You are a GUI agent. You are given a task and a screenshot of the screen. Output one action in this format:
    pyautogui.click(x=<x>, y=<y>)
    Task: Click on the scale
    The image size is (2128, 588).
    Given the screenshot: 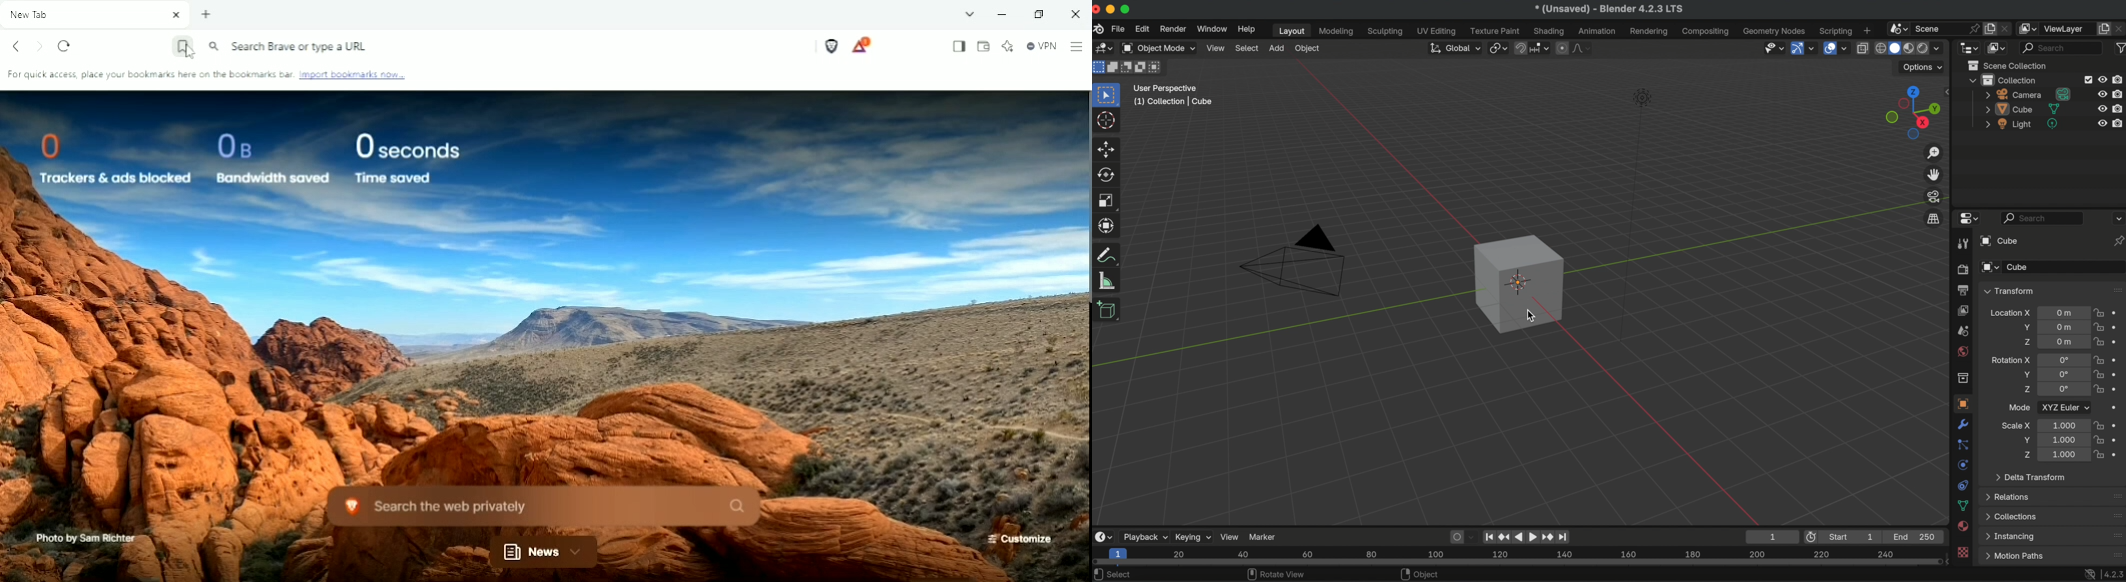 What is the action you would take?
    pyautogui.click(x=1107, y=200)
    